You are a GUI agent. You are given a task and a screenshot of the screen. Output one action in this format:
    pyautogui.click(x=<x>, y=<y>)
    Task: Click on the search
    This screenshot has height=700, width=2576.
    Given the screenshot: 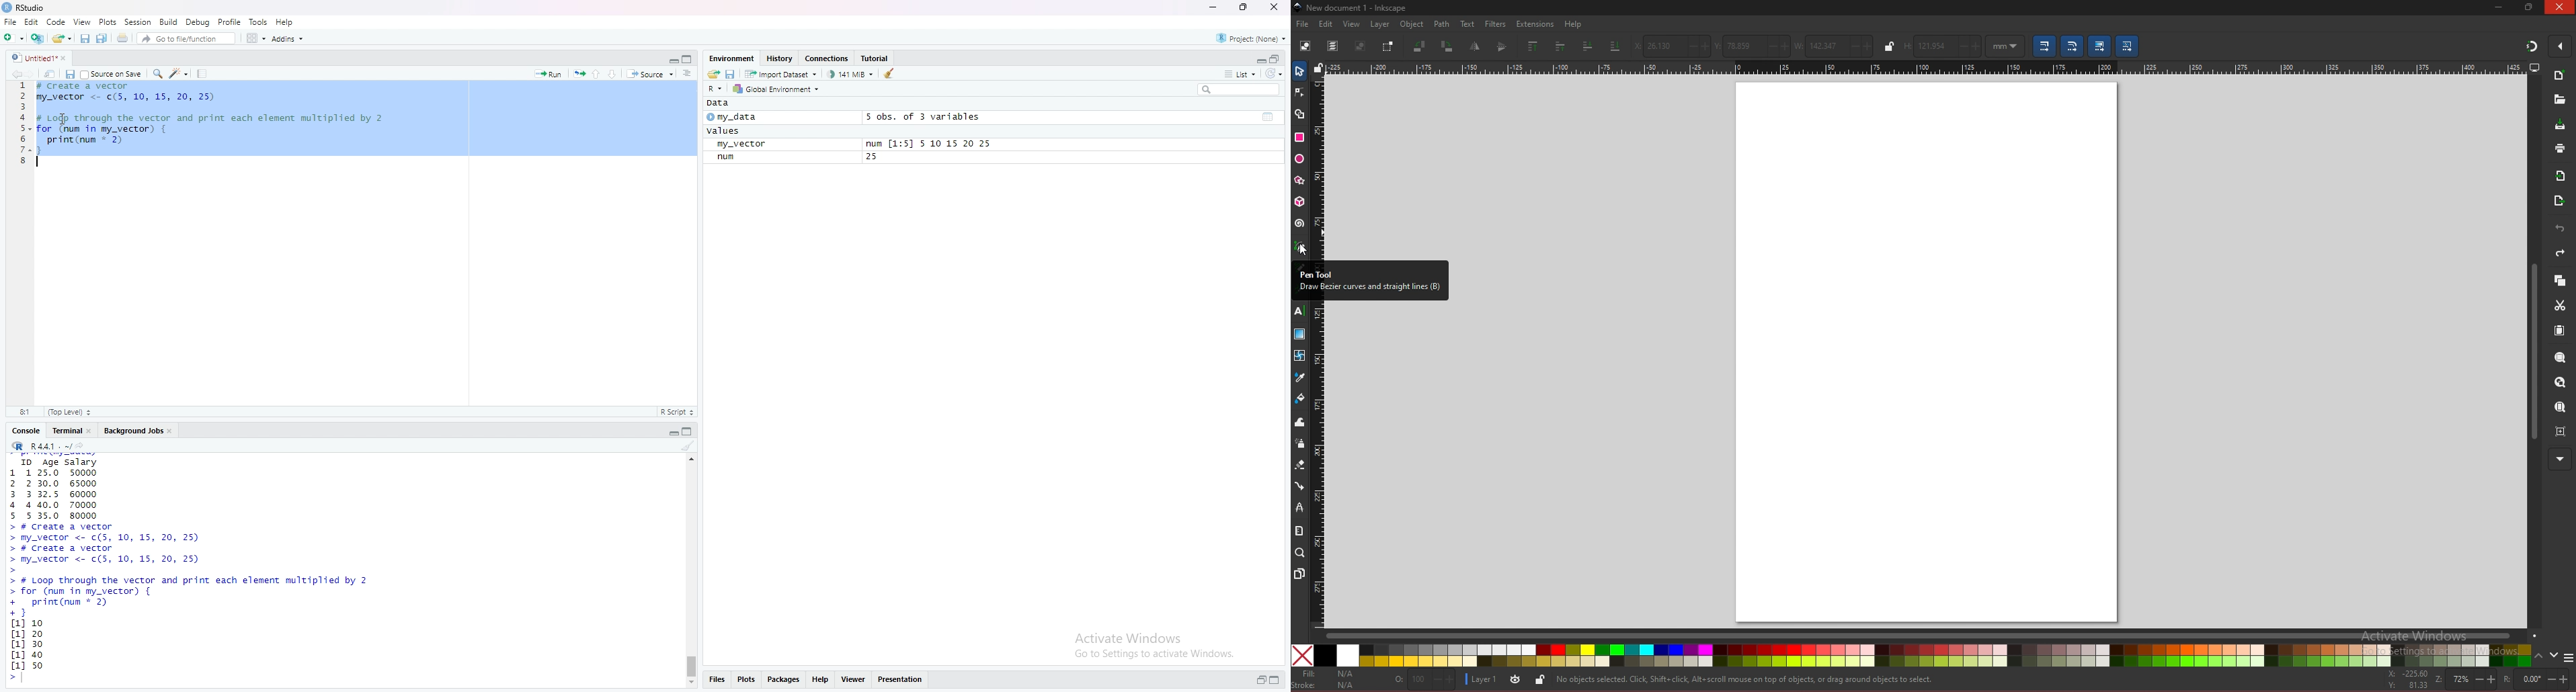 What is the action you would take?
    pyautogui.click(x=1236, y=90)
    